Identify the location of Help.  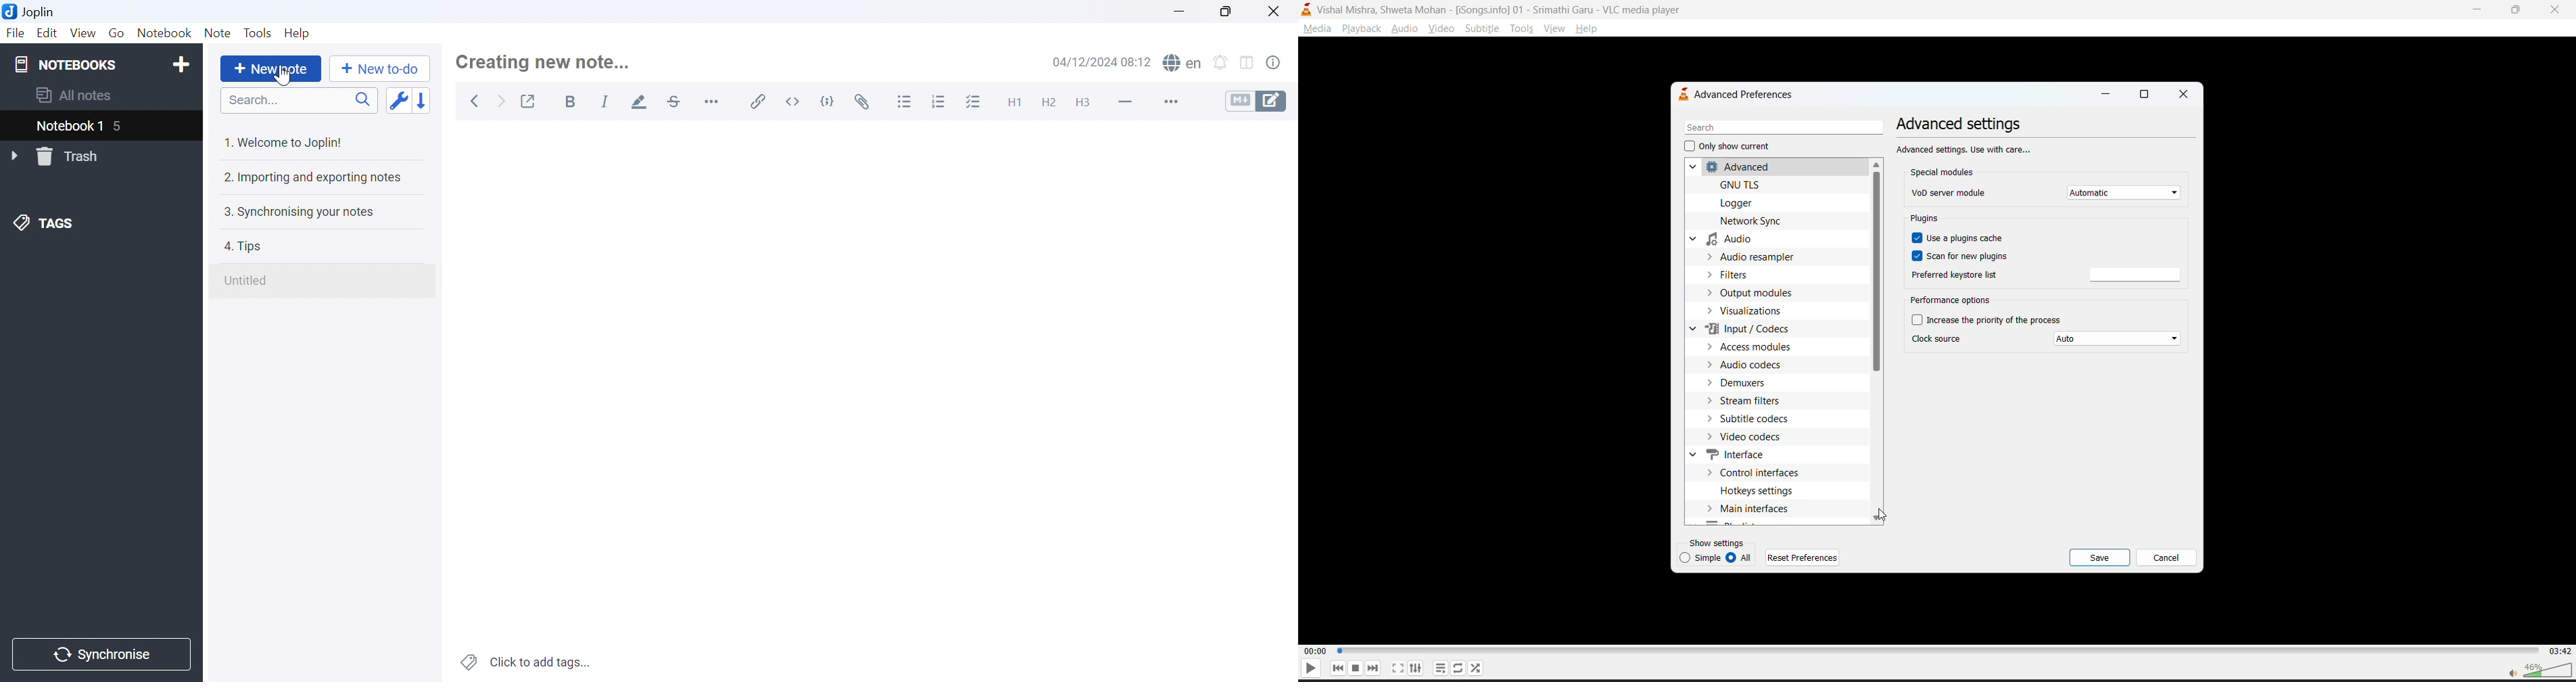
(302, 33).